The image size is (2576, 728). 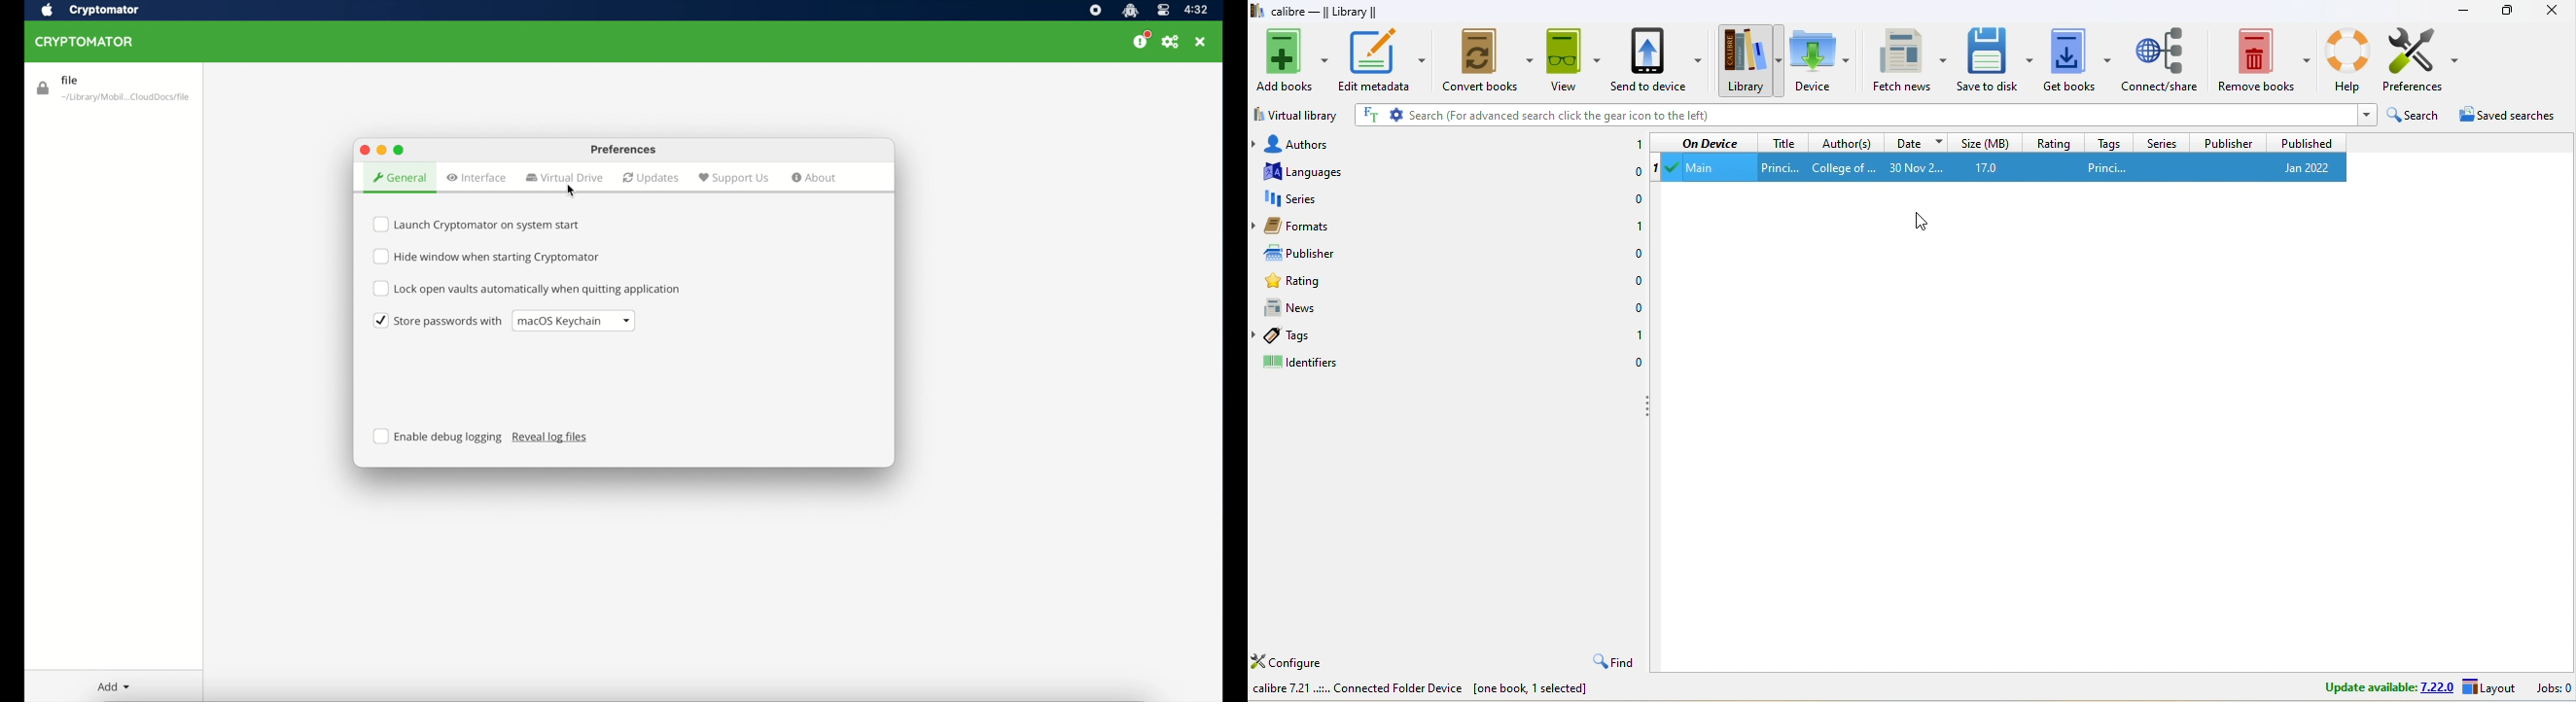 I want to click on dropdown, so click(x=2365, y=115).